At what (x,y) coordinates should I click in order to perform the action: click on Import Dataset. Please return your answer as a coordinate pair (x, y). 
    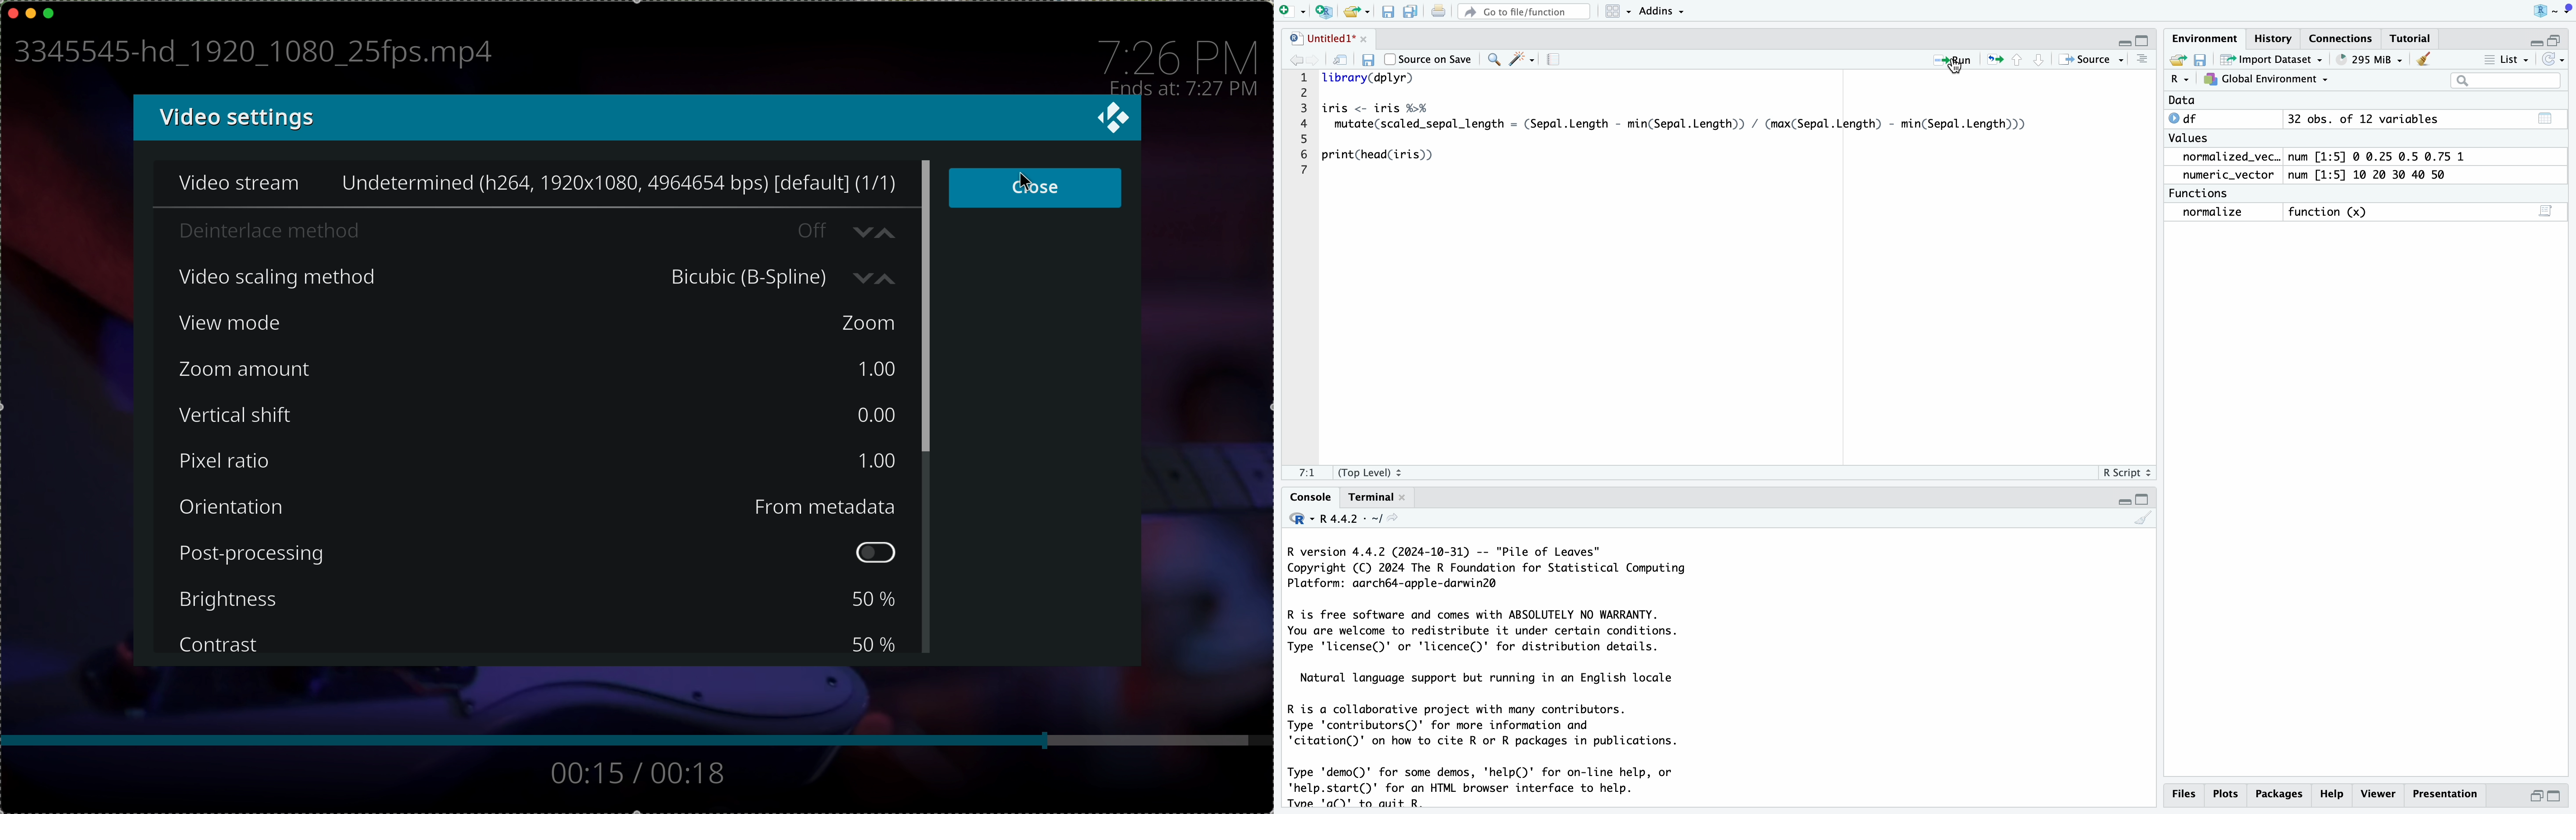
    Looking at the image, I should click on (2274, 59).